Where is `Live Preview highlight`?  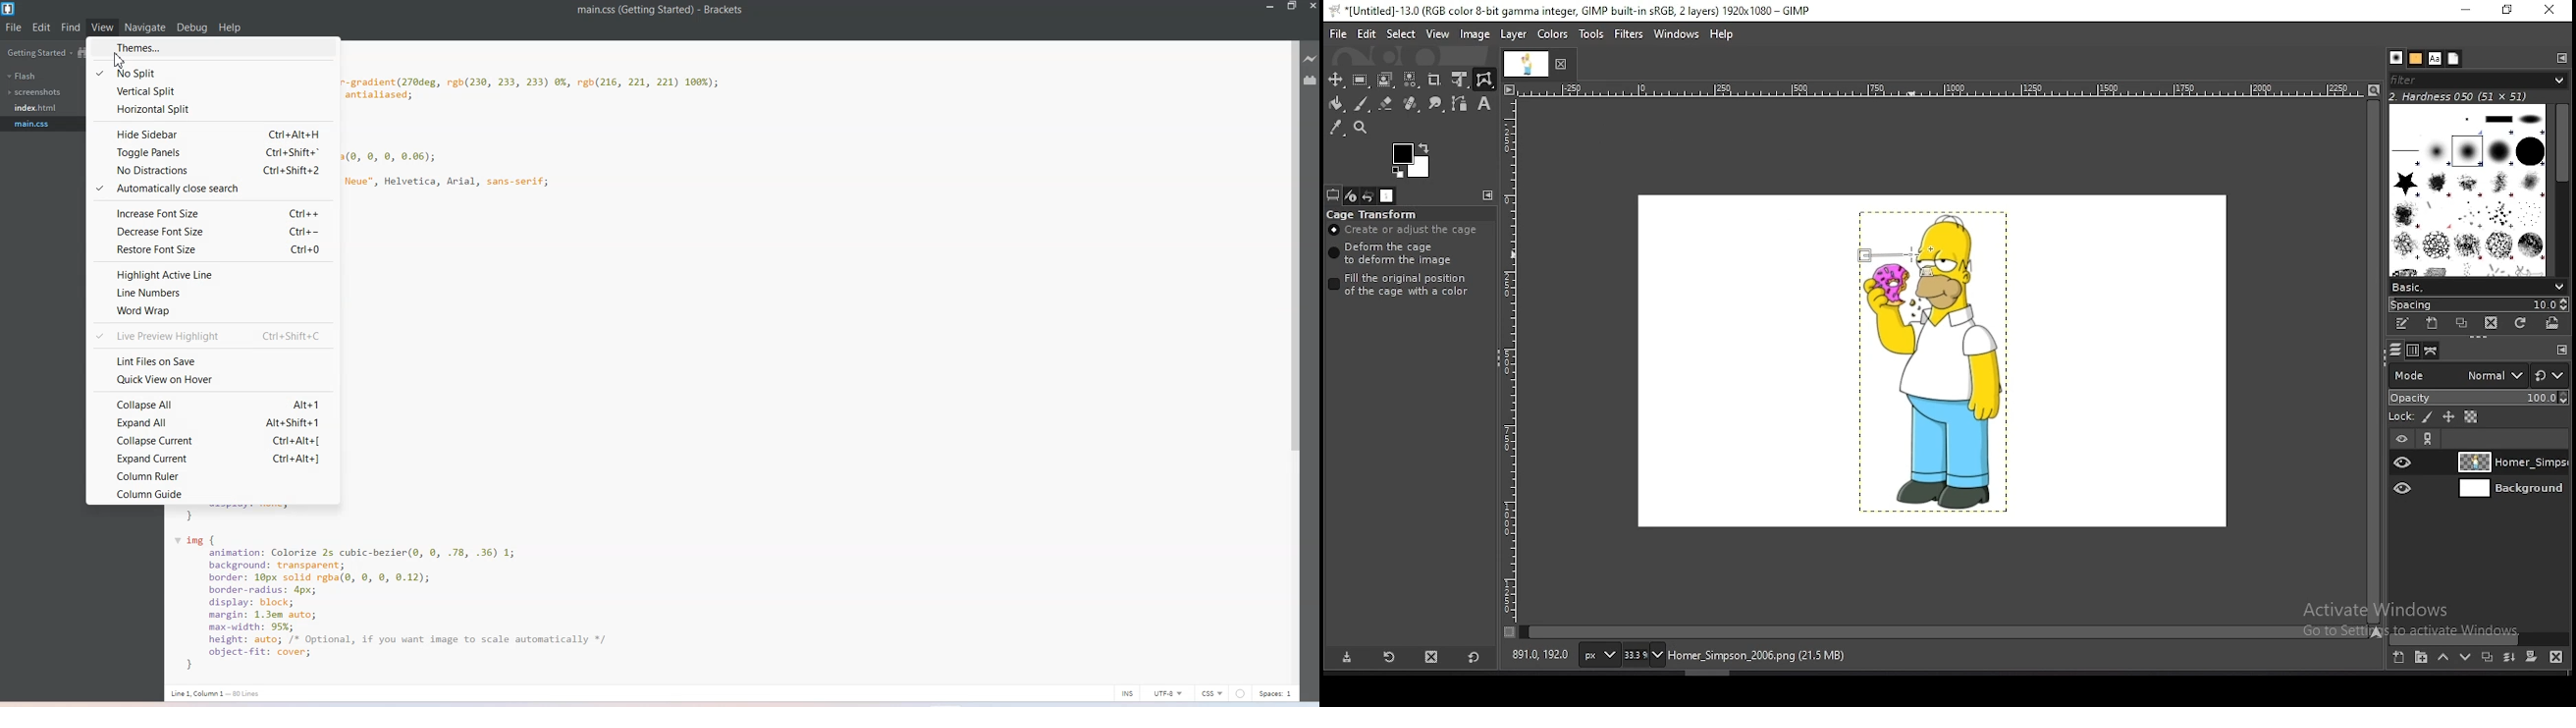 Live Preview highlight is located at coordinates (215, 335).